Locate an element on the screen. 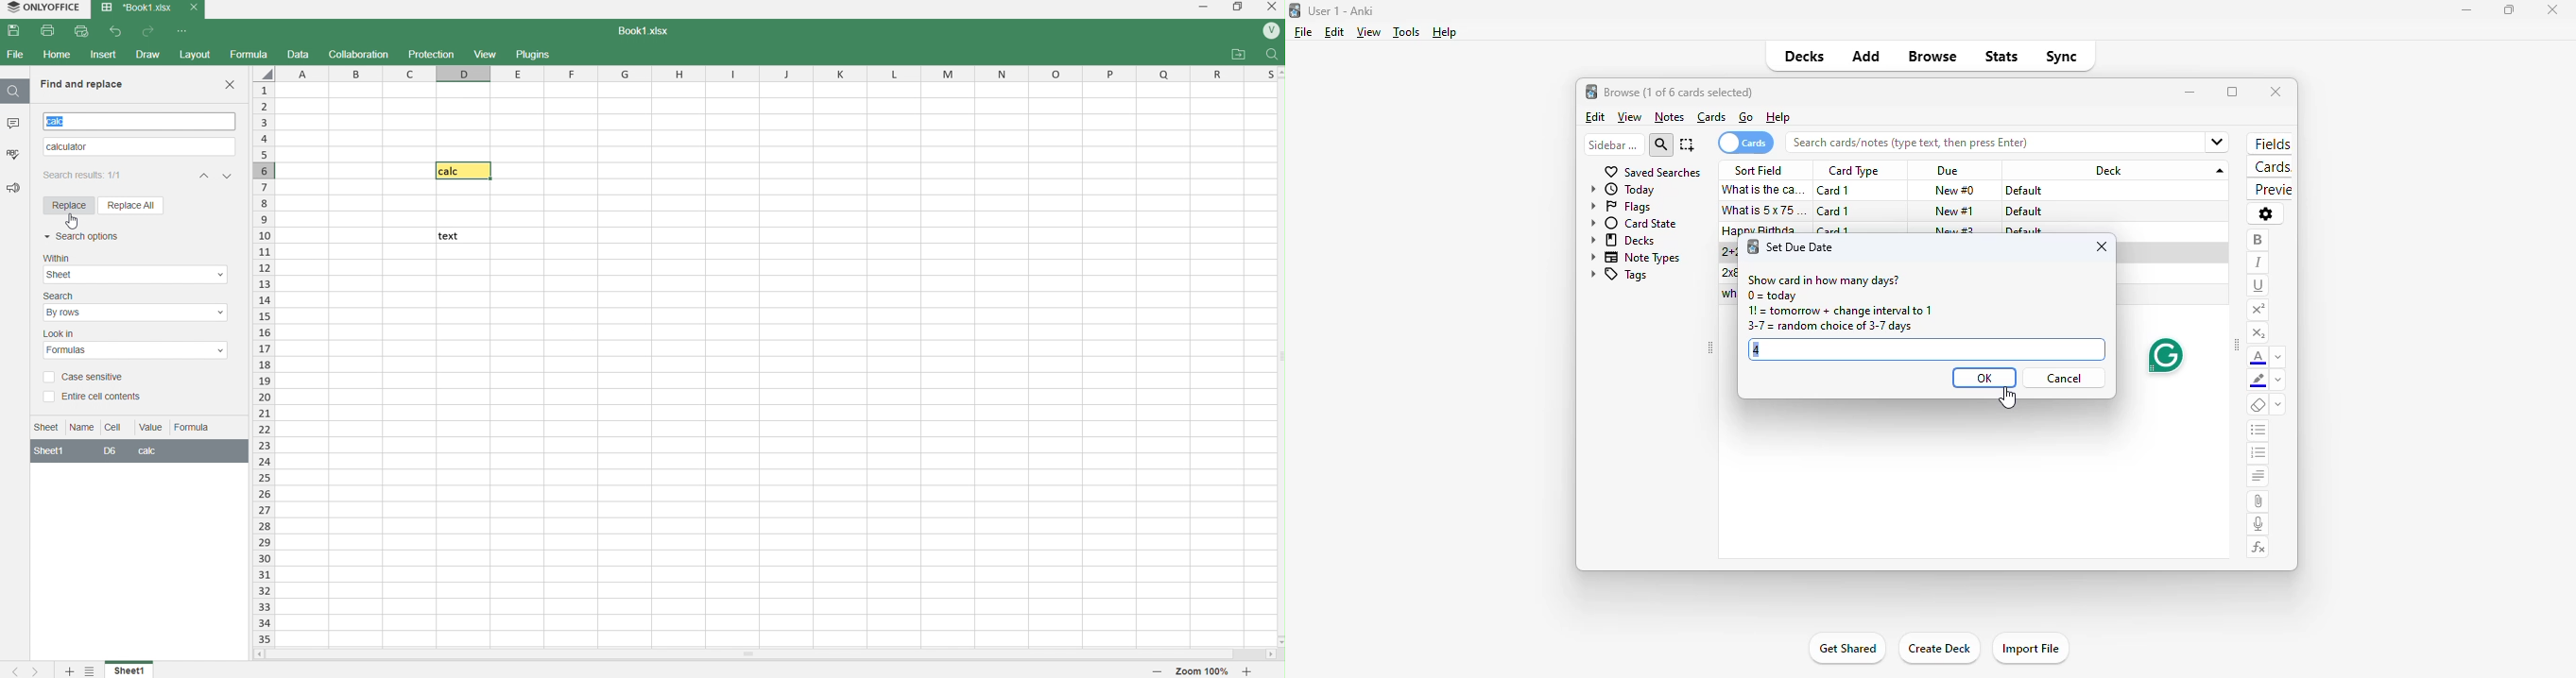 This screenshot has height=700, width=2576. create deck is located at coordinates (1939, 649).